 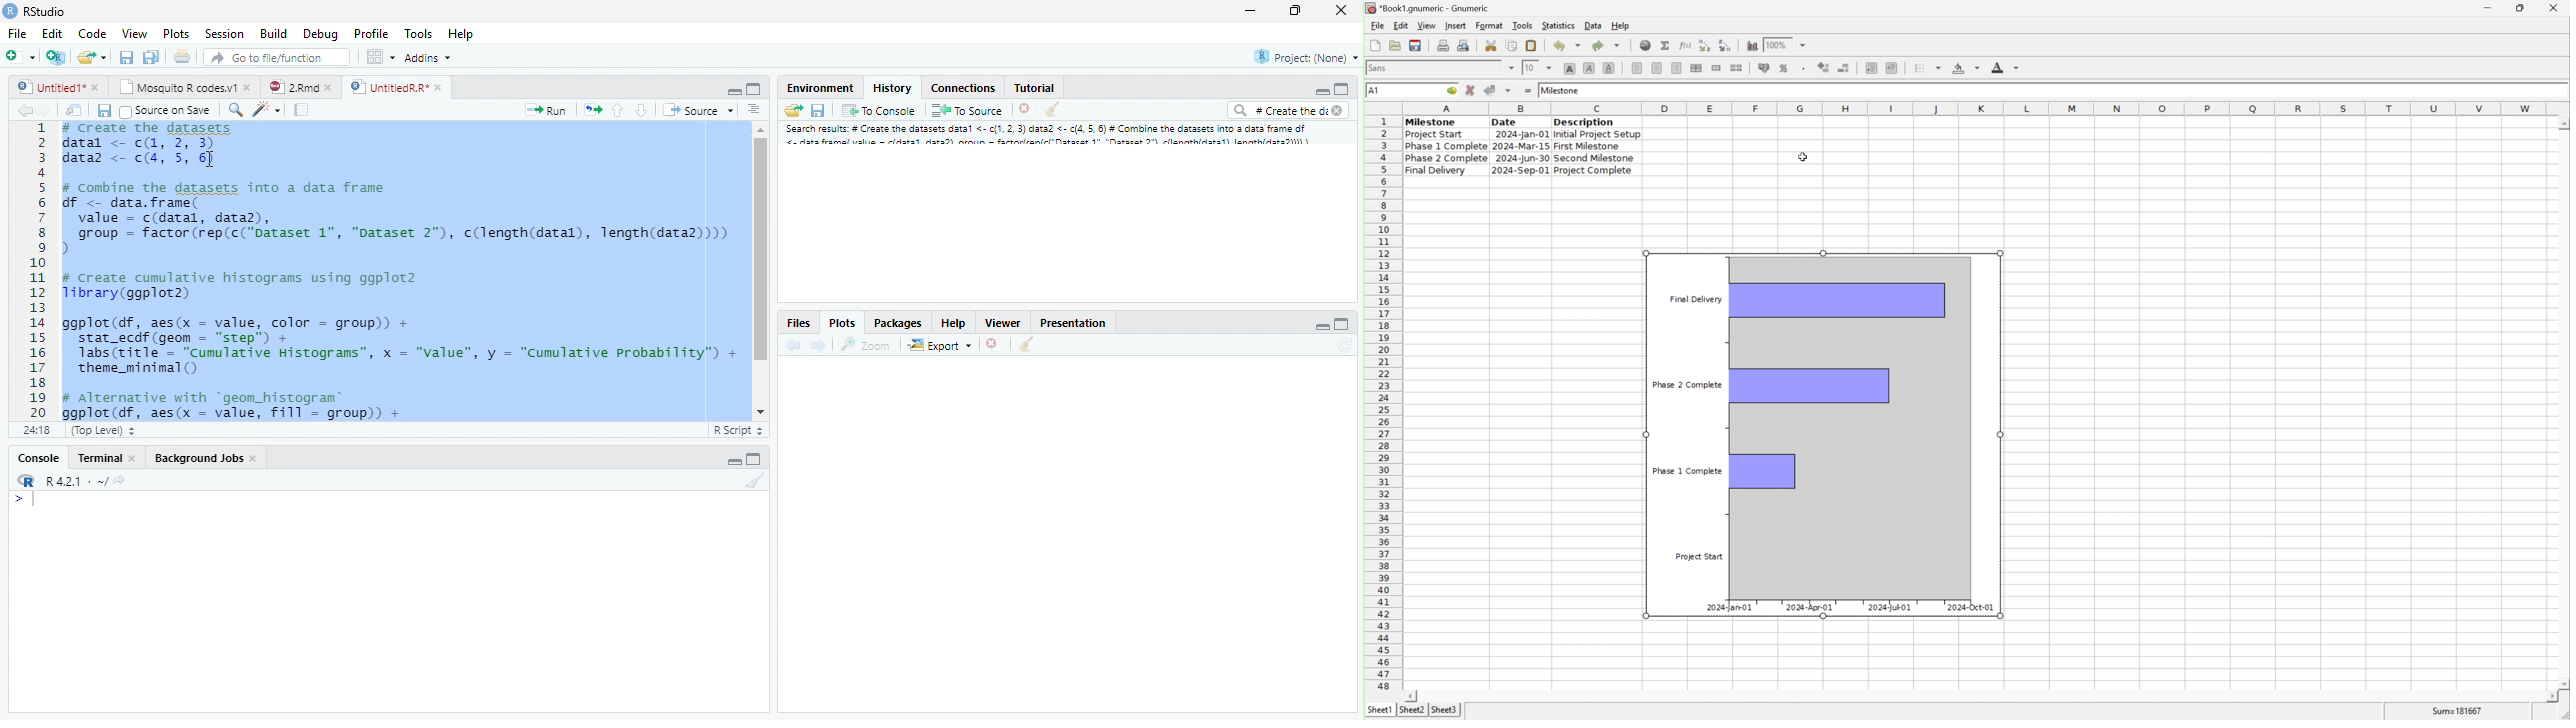 I want to click on Run, so click(x=546, y=110).